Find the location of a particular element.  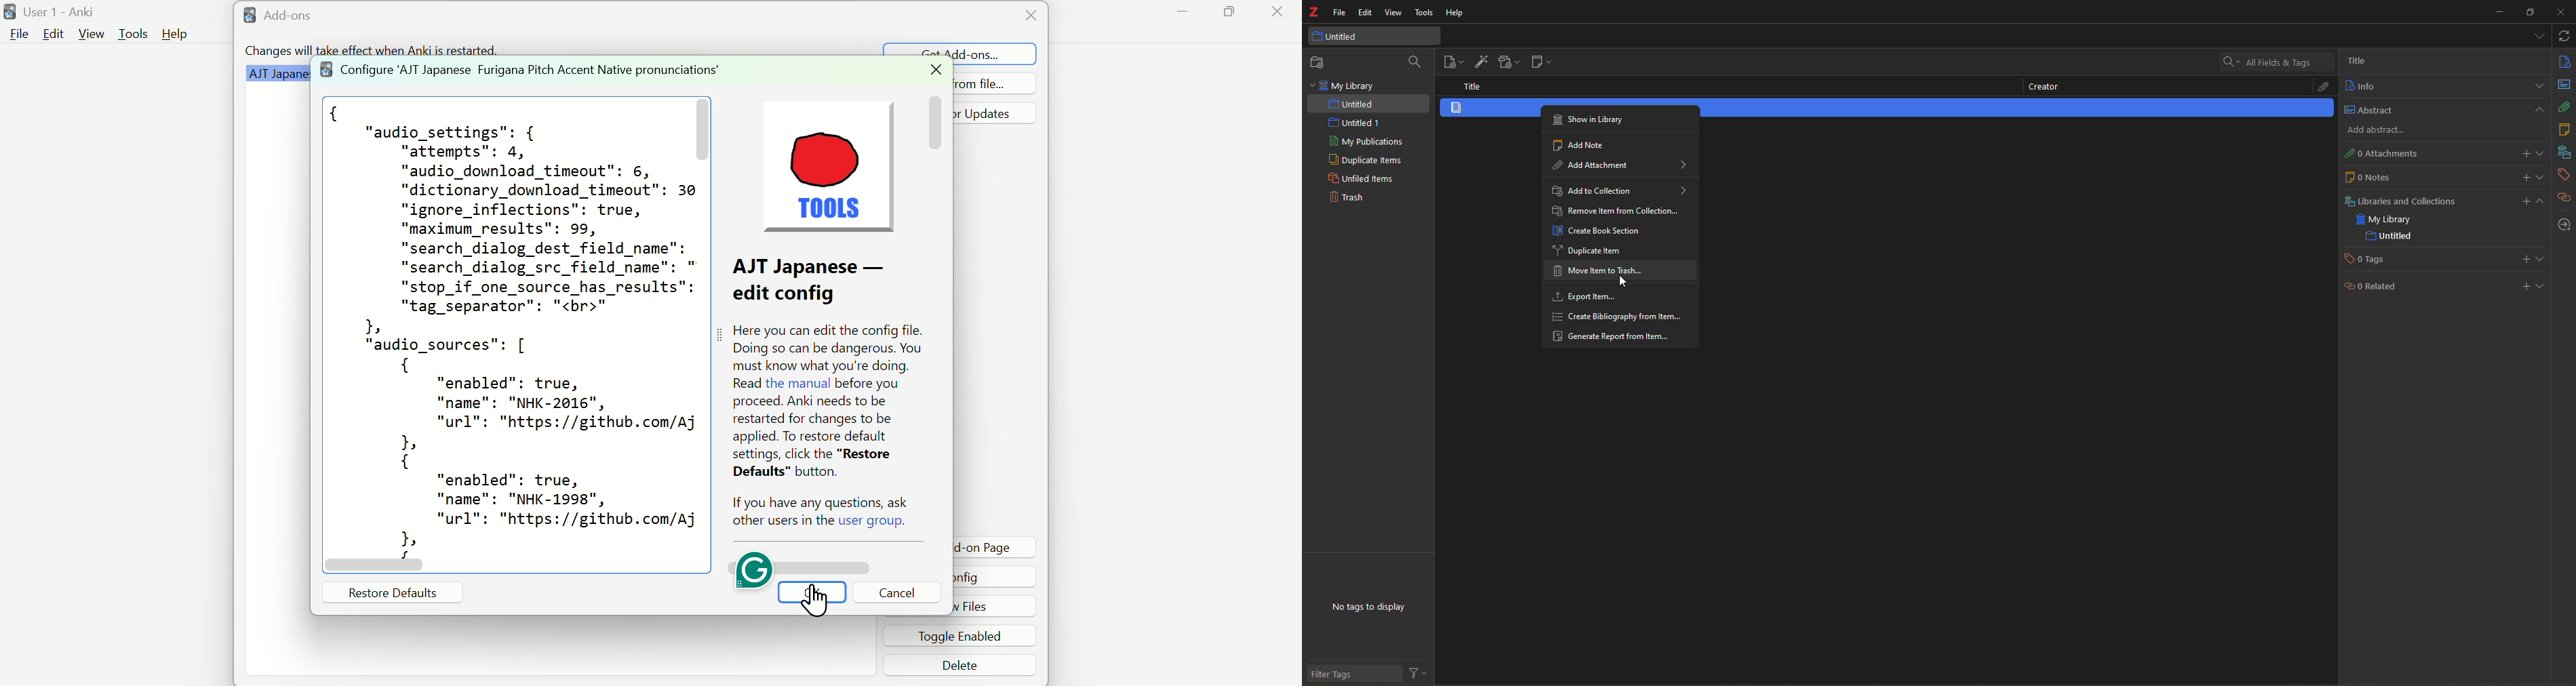

Delete is located at coordinates (961, 666).